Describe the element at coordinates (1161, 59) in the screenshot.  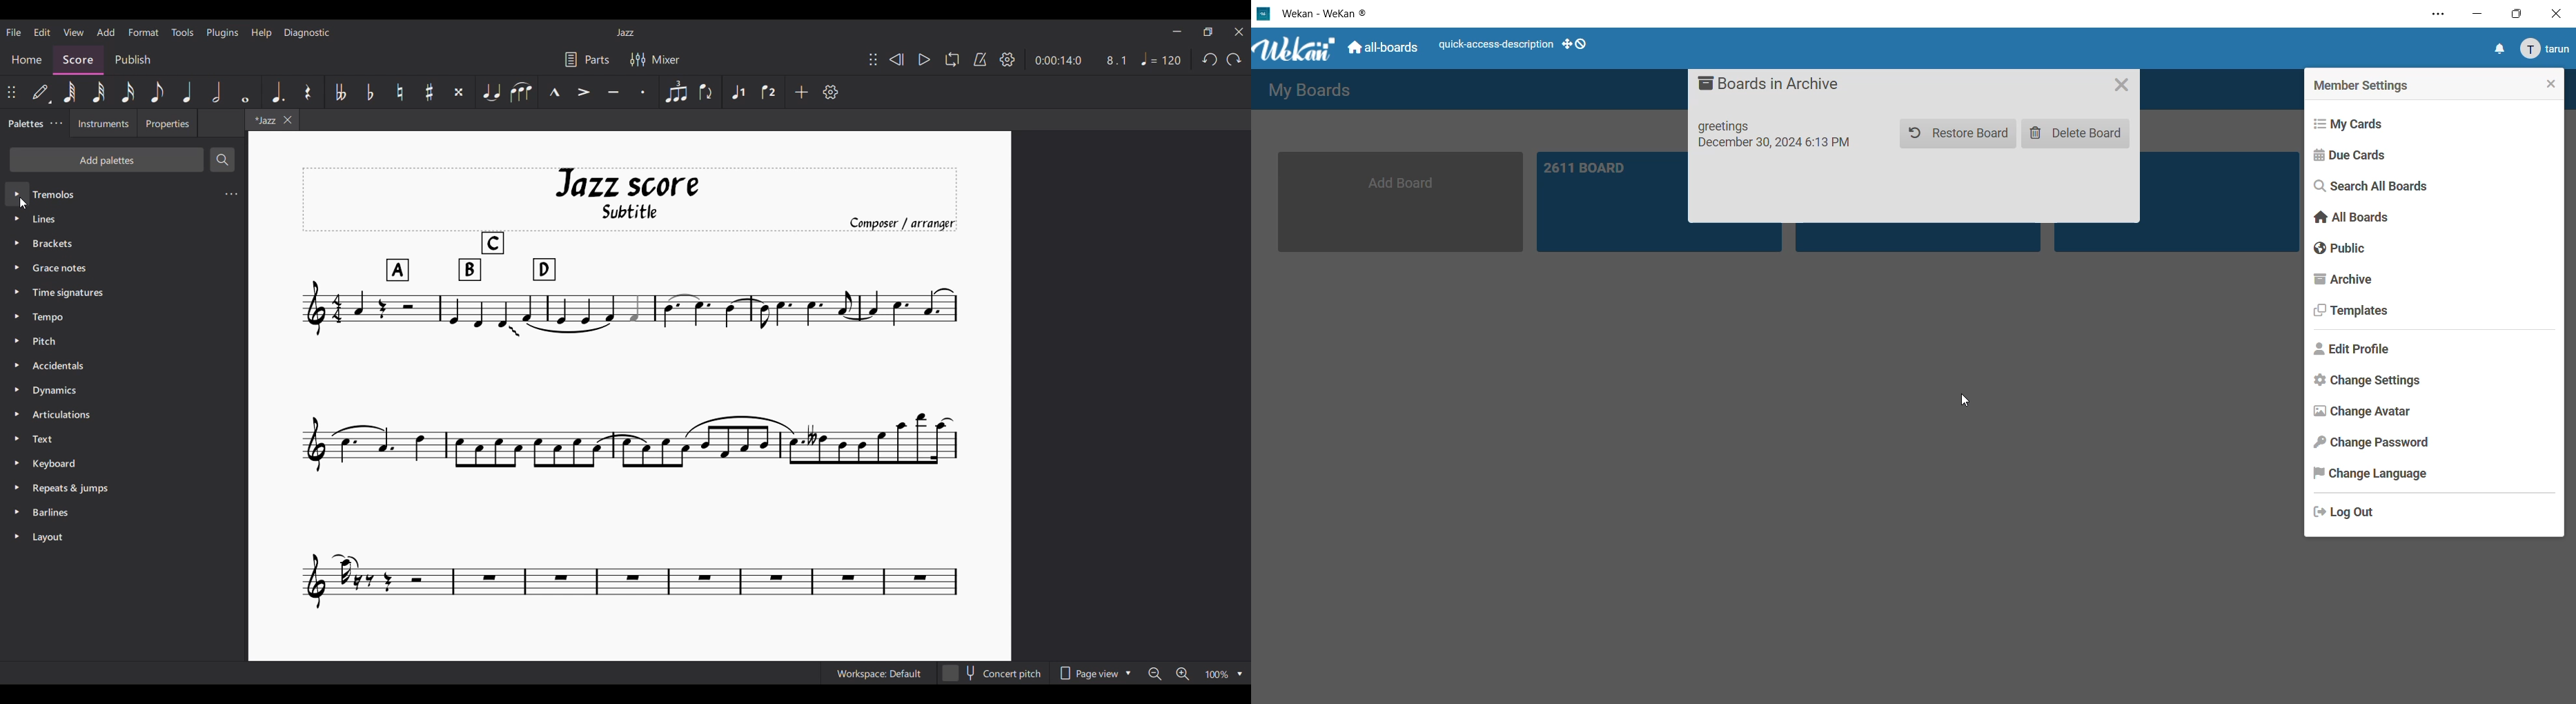
I see `Tempo` at that location.